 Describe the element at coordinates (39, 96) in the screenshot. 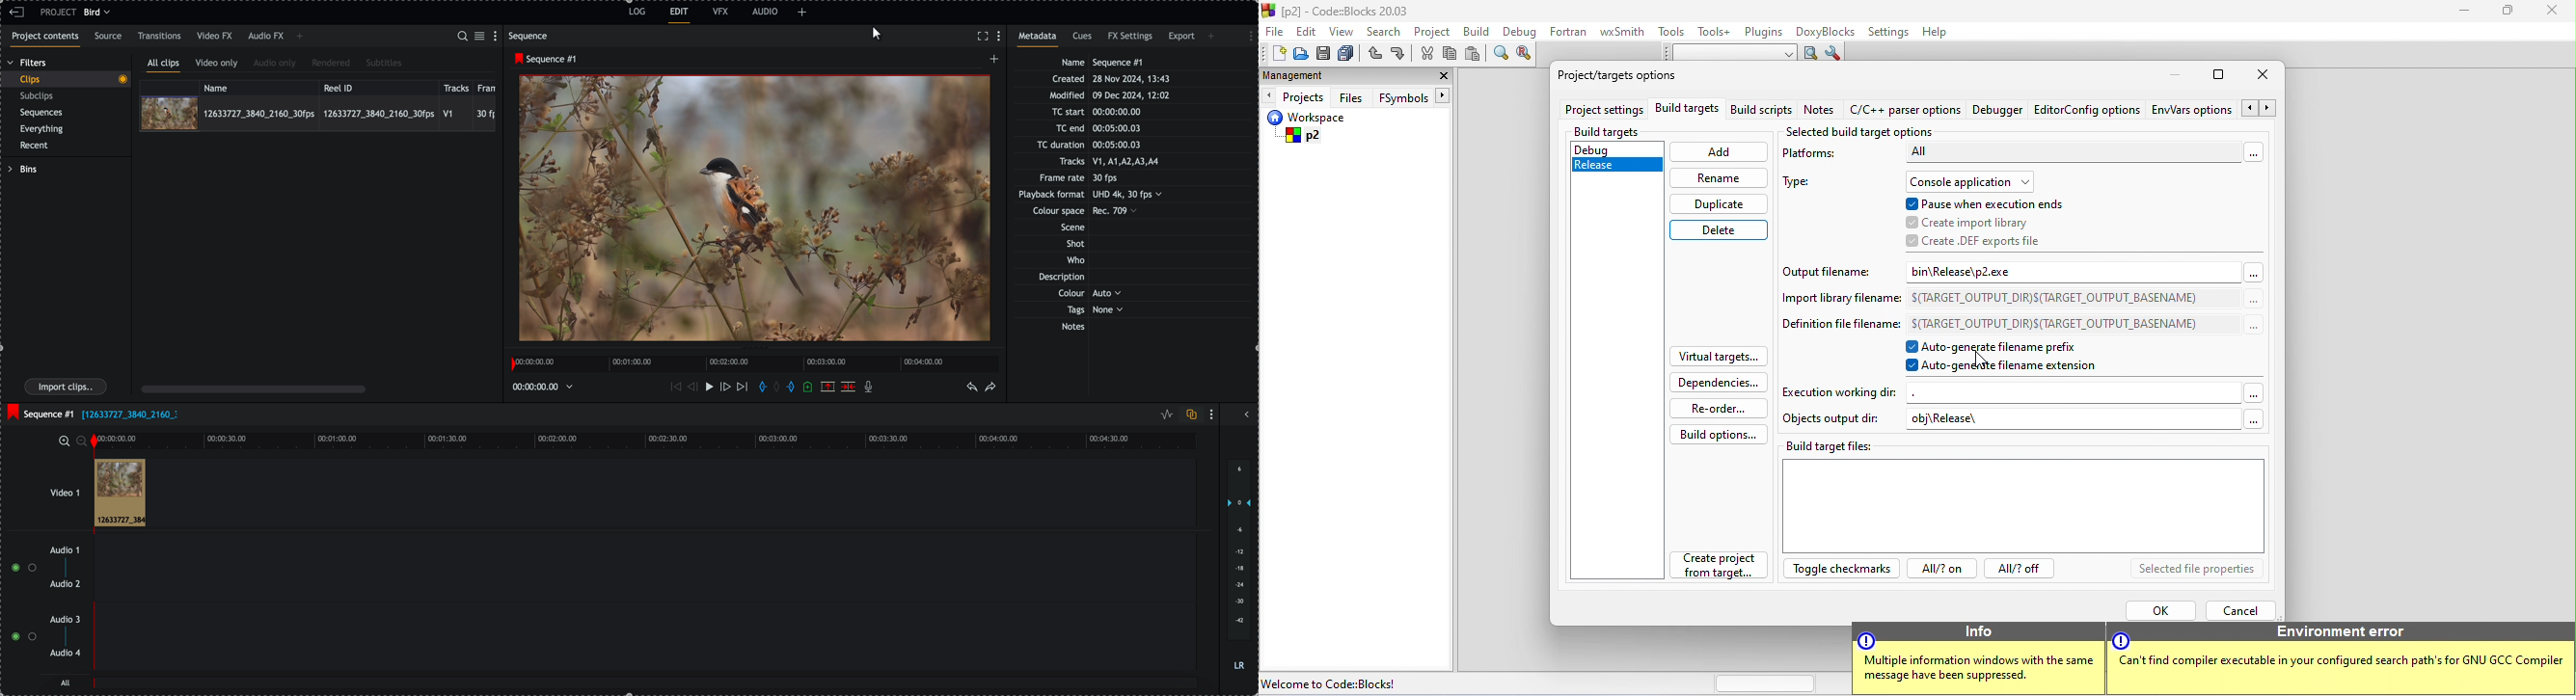

I see `subclips` at that location.